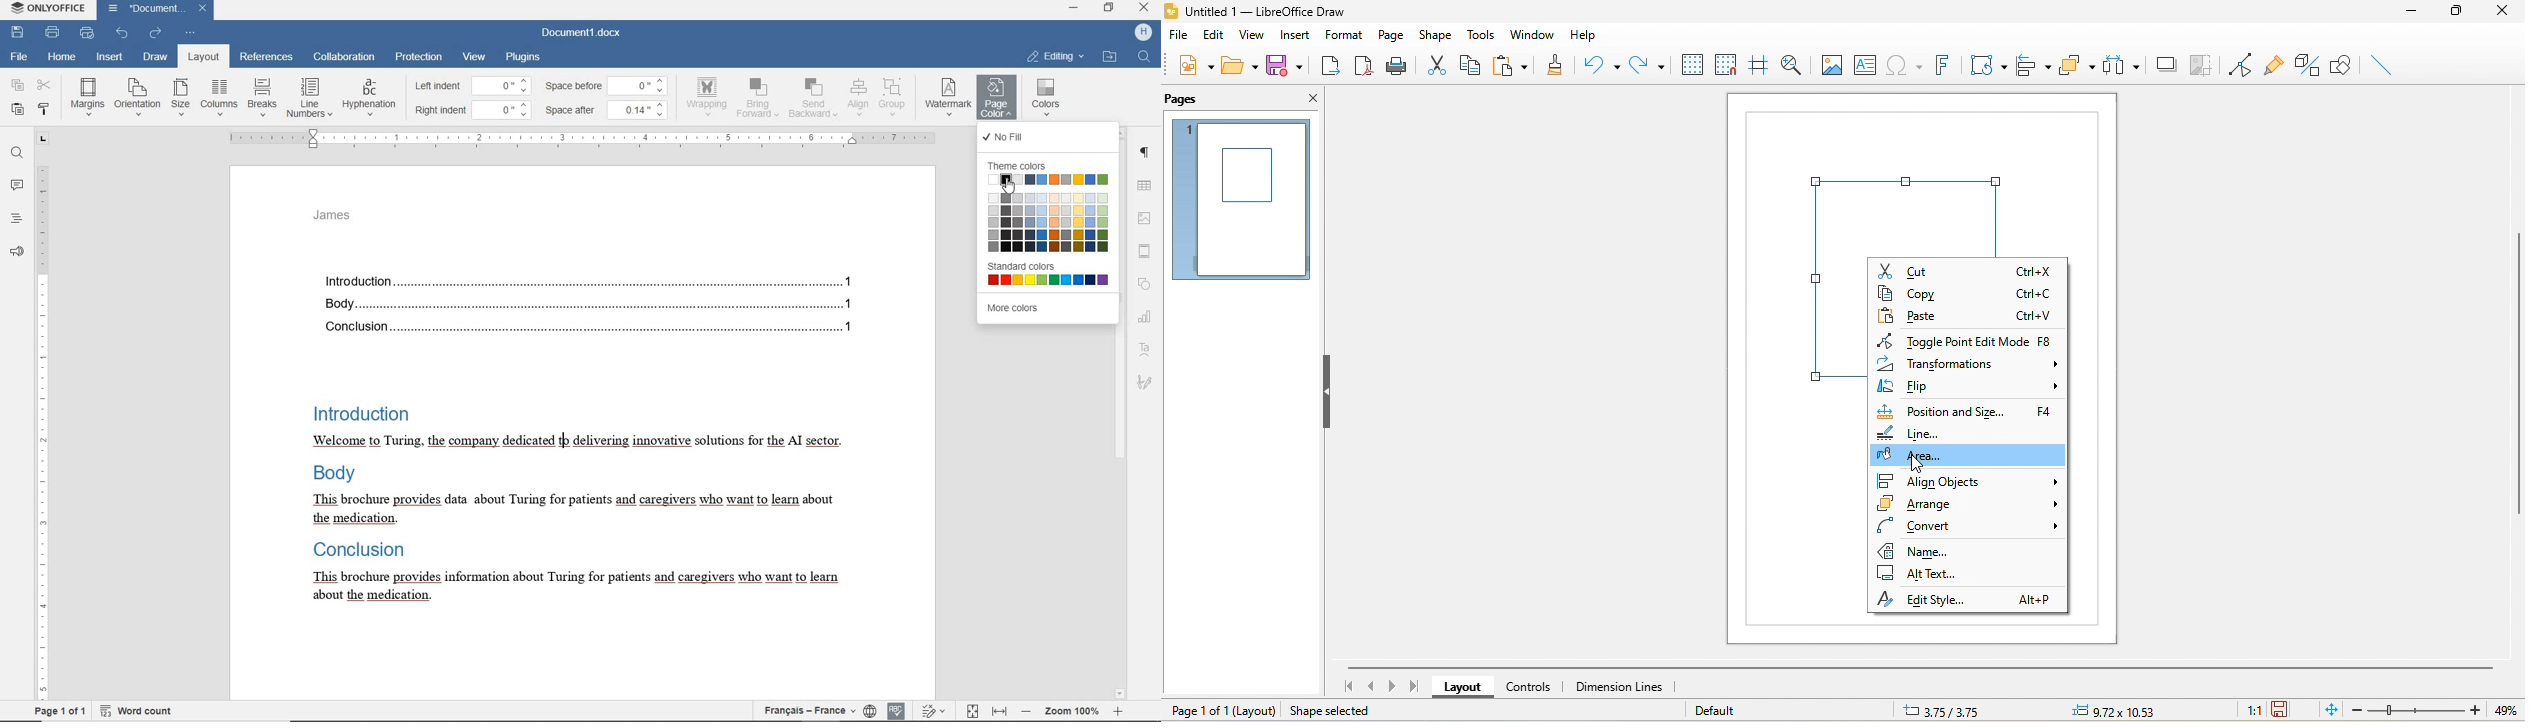 Image resolution: width=2548 pixels, height=728 pixels. What do you see at coordinates (1145, 186) in the screenshot?
I see `table` at bounding box center [1145, 186].